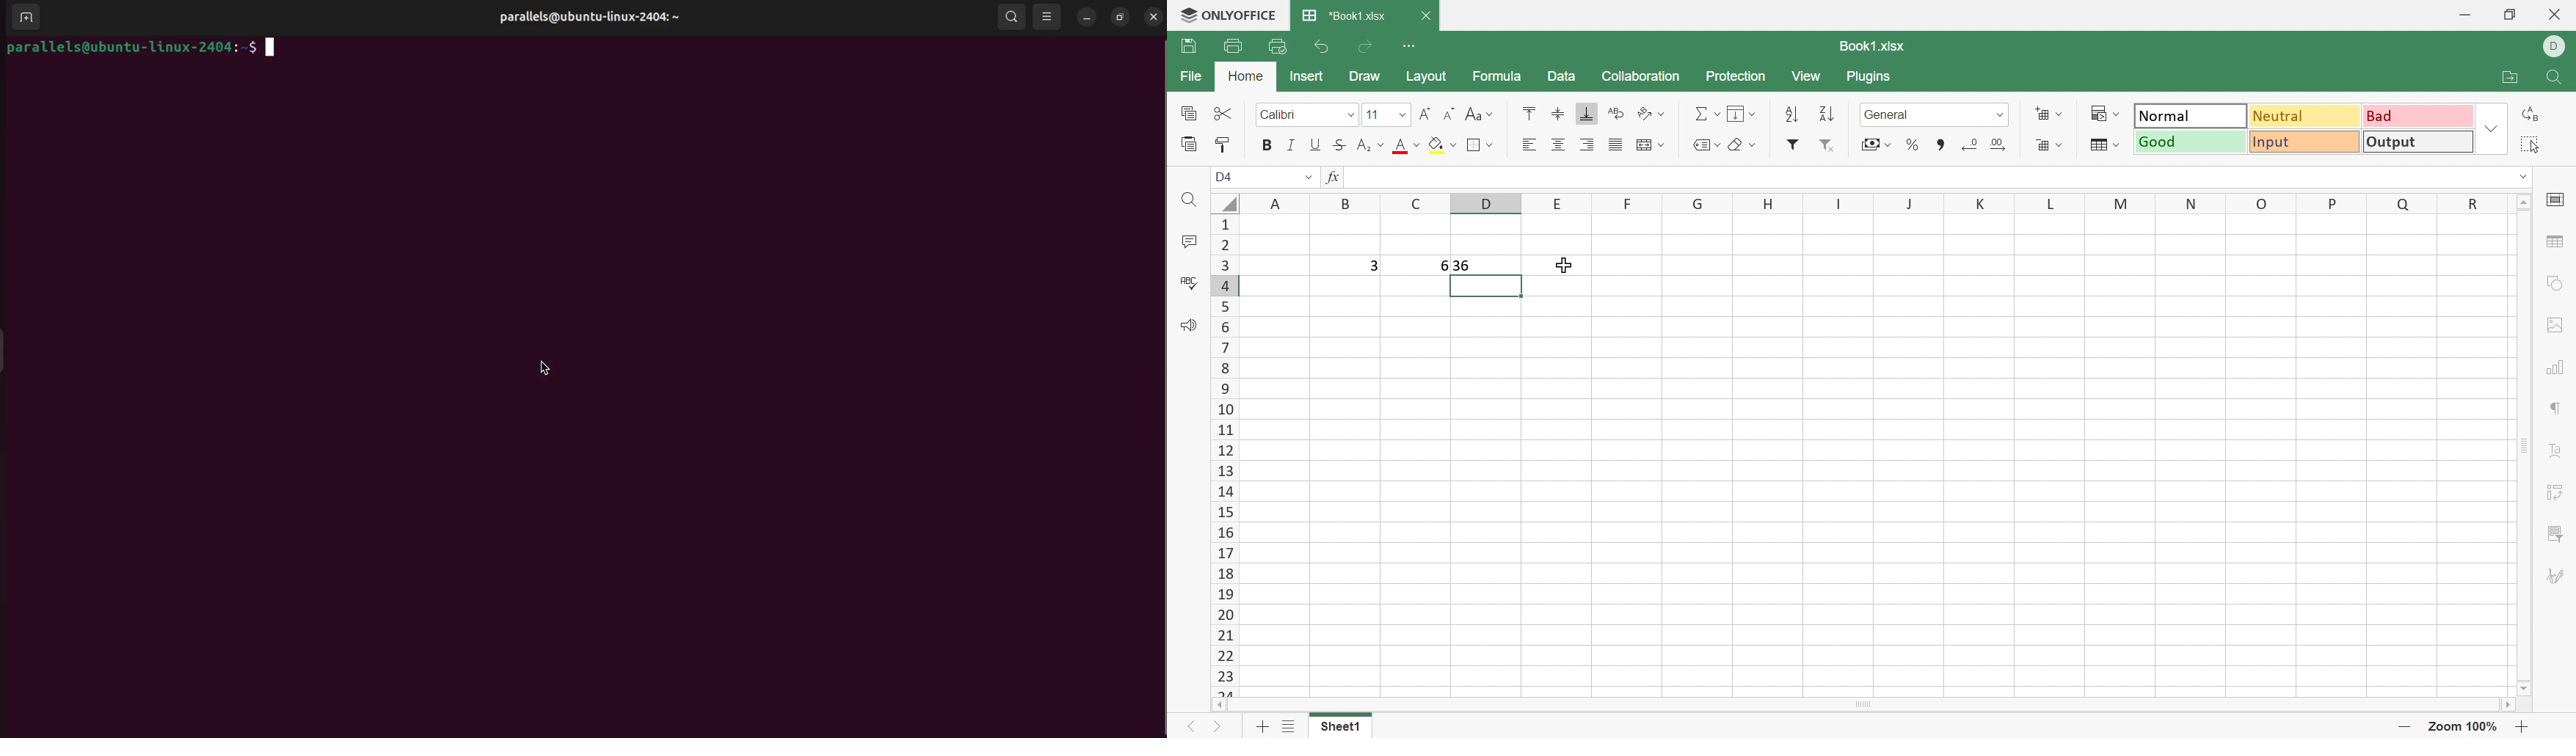 The width and height of the screenshot is (2576, 756). Describe the element at coordinates (1292, 147) in the screenshot. I see `Italic` at that location.